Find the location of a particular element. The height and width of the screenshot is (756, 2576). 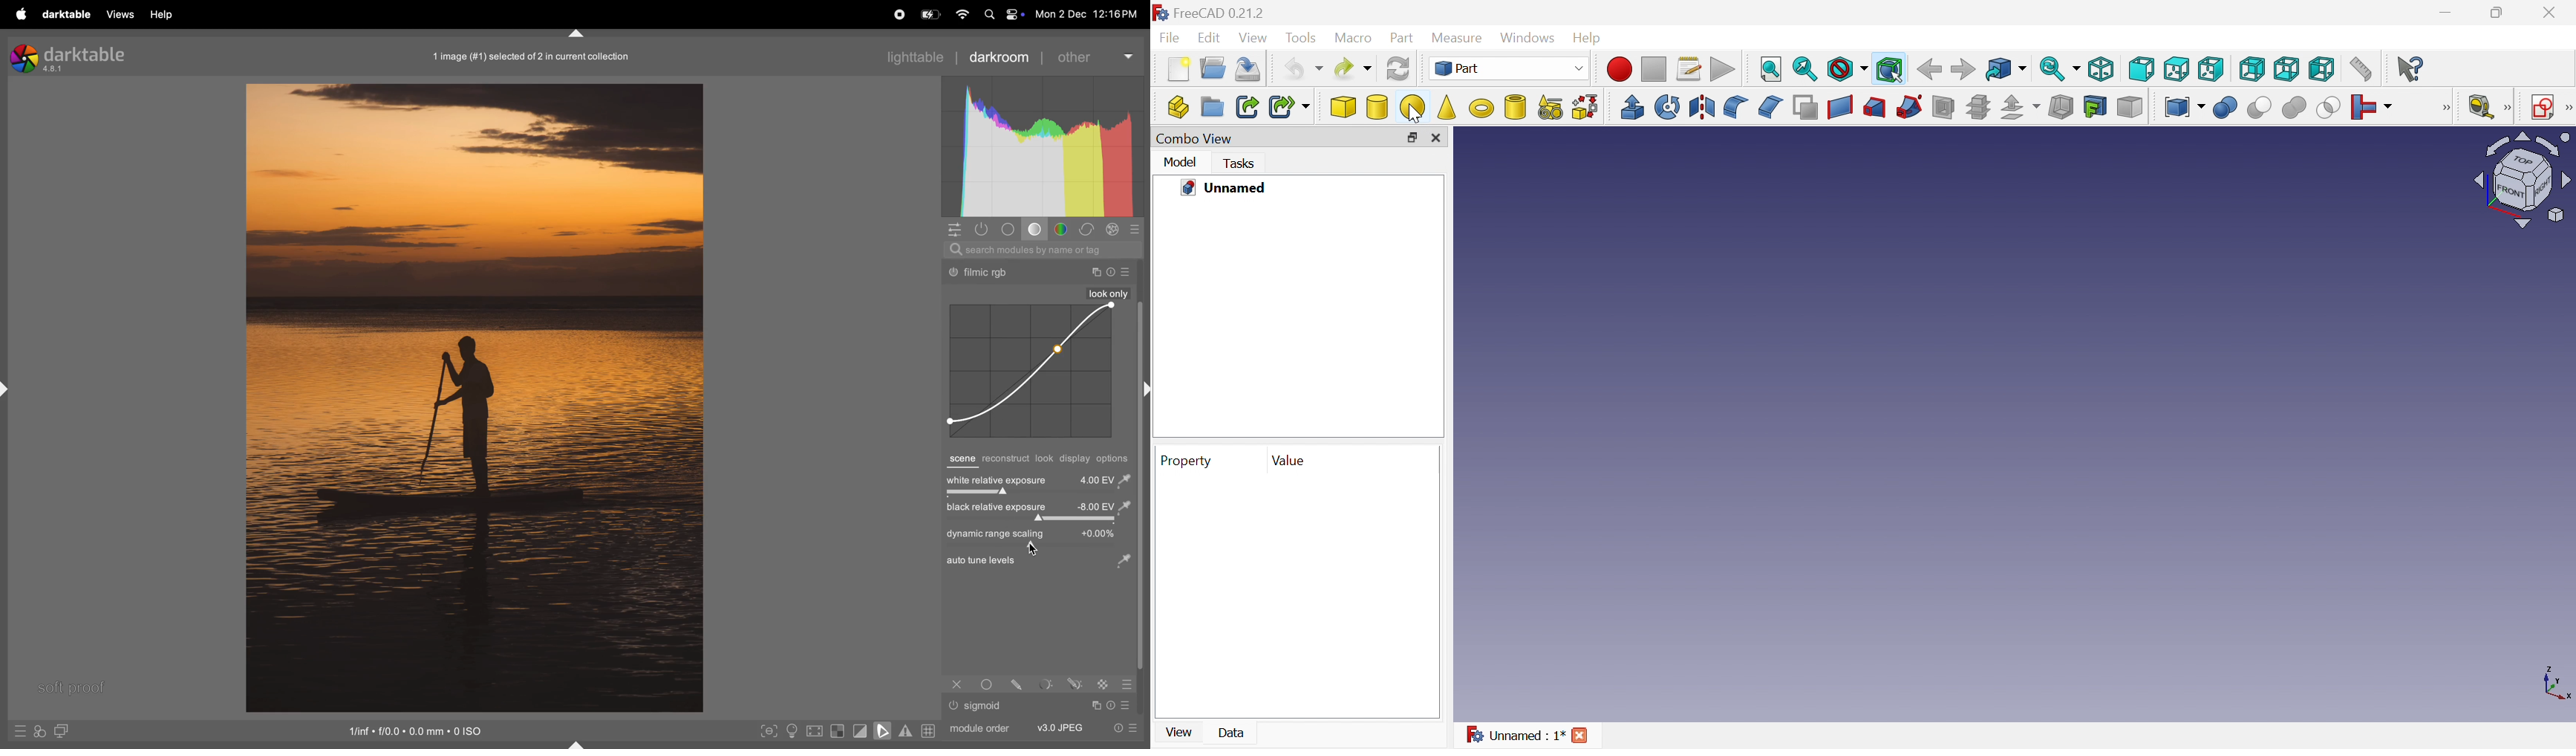

 is located at coordinates (1109, 293).